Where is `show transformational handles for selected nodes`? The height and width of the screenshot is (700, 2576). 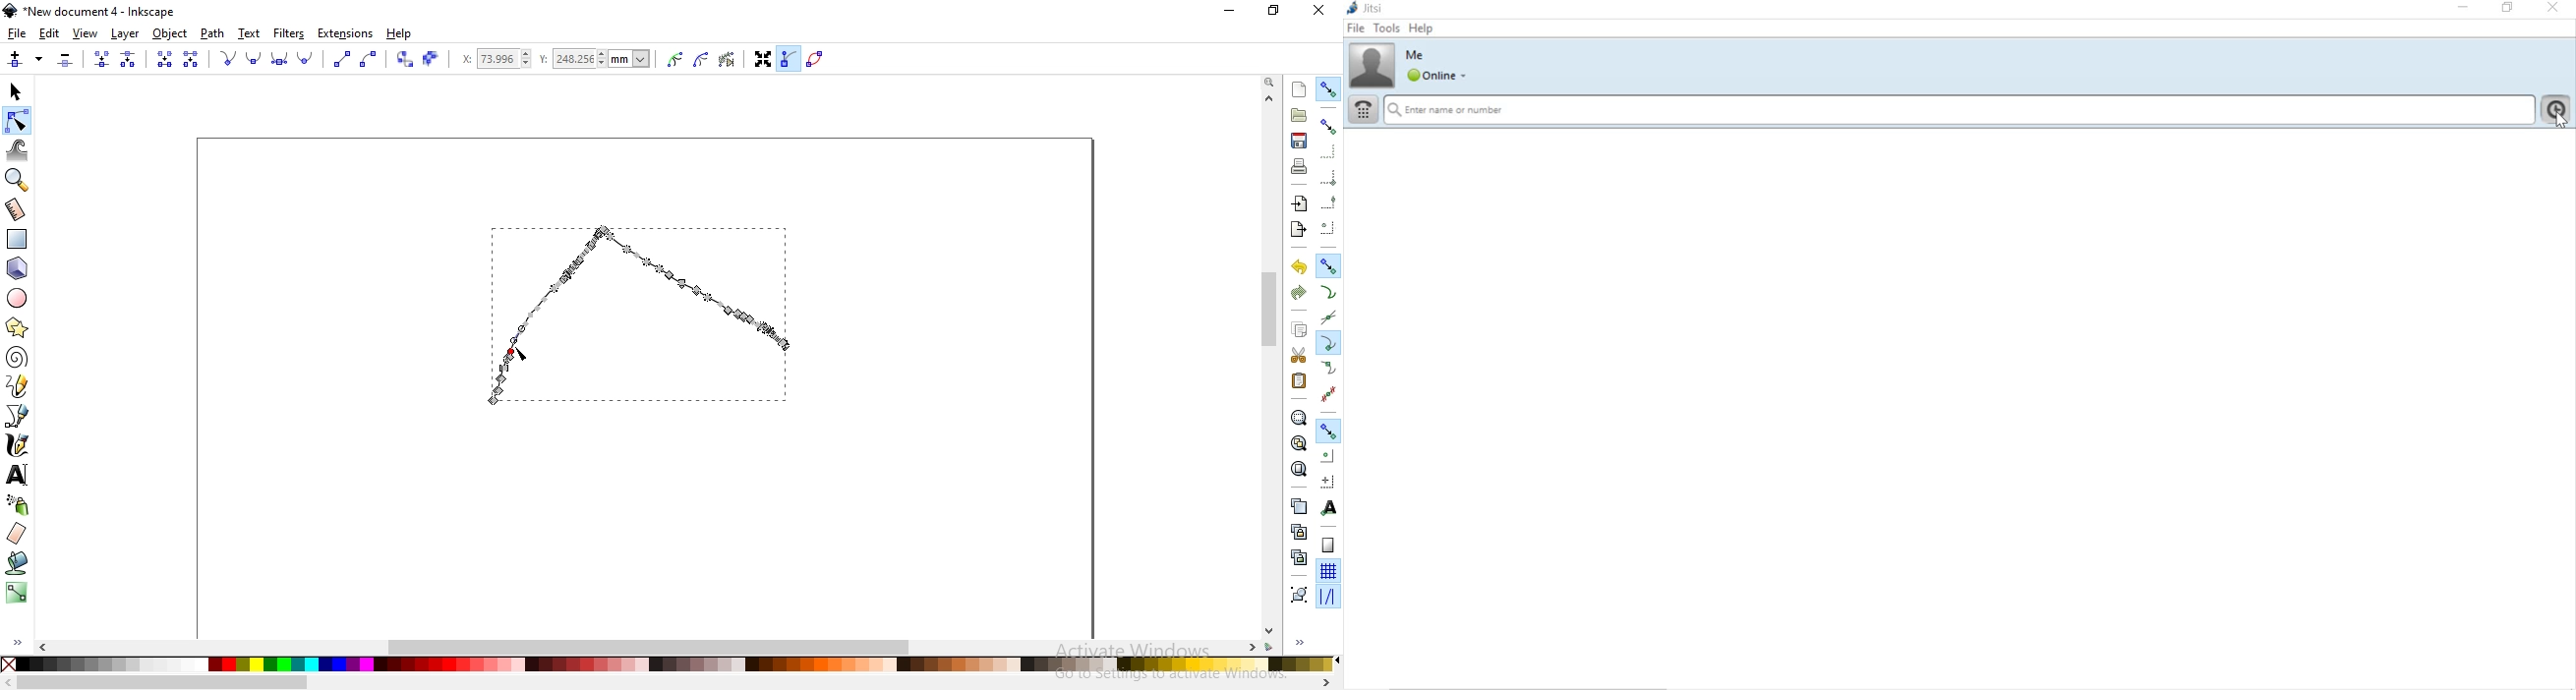 show transformational handles for selected nodes is located at coordinates (762, 62).